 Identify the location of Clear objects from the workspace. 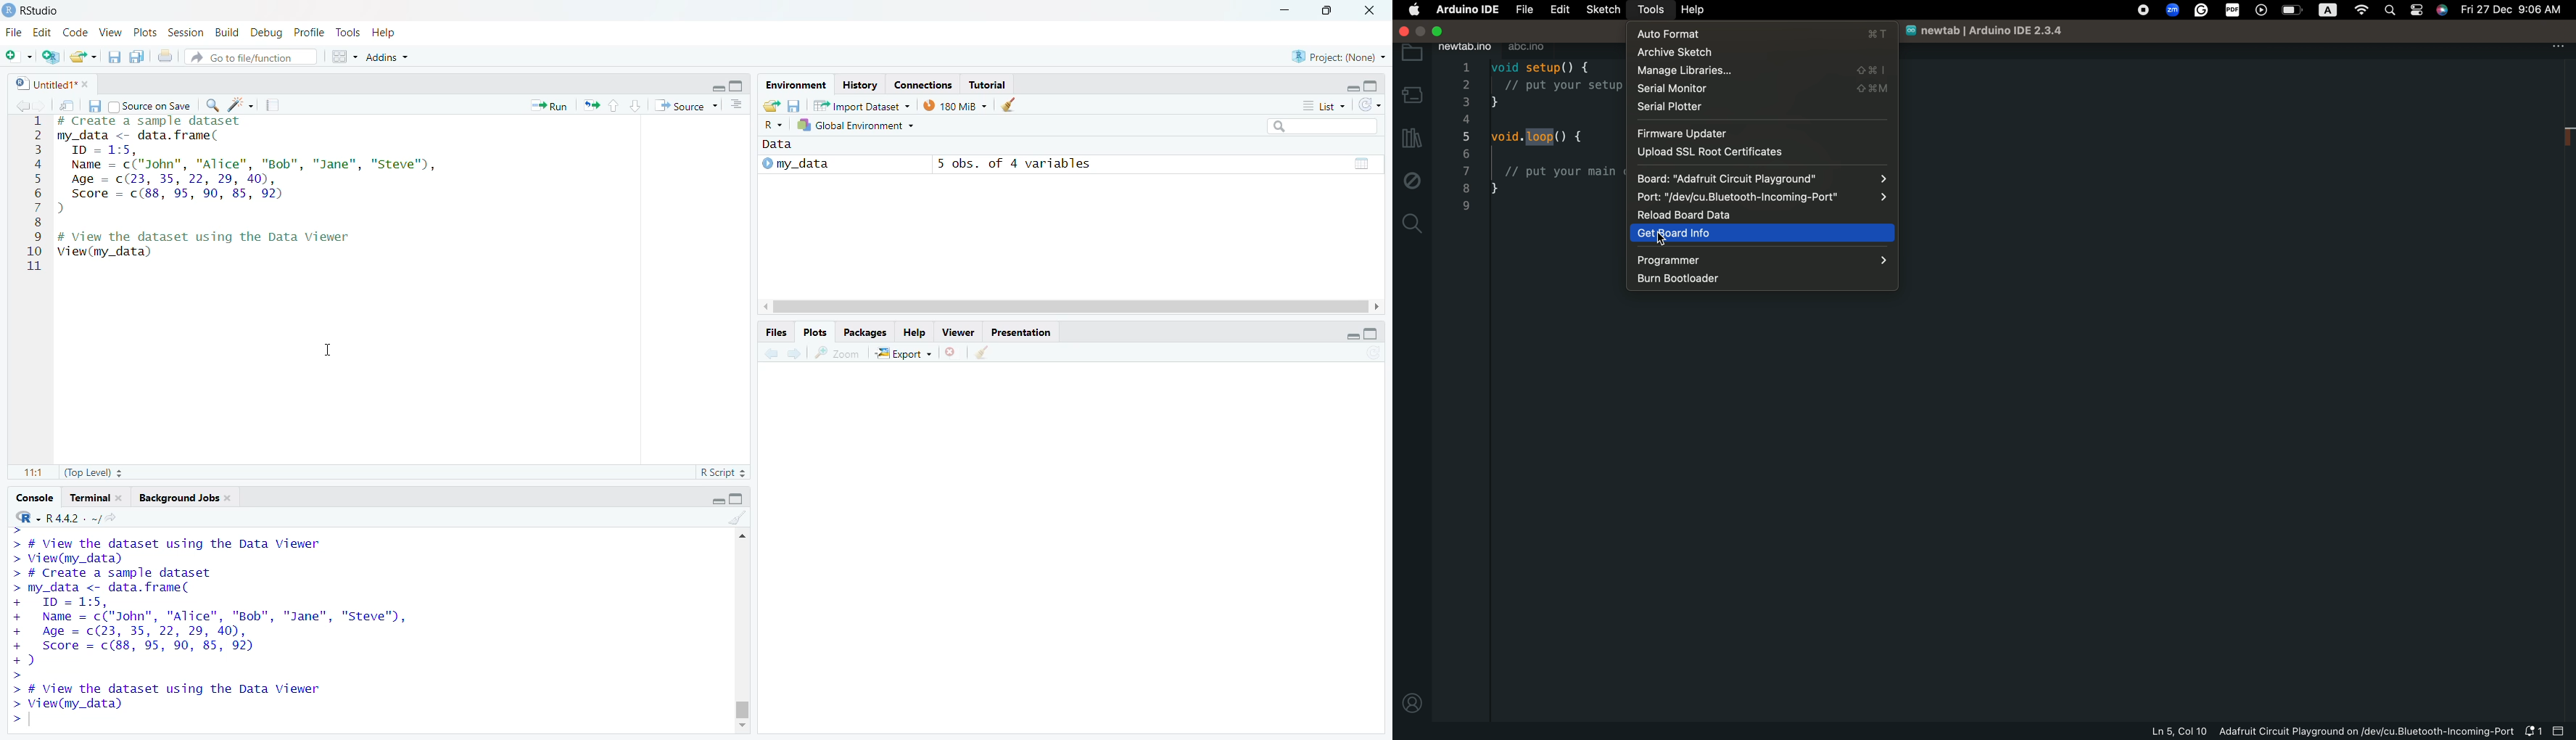
(1007, 107).